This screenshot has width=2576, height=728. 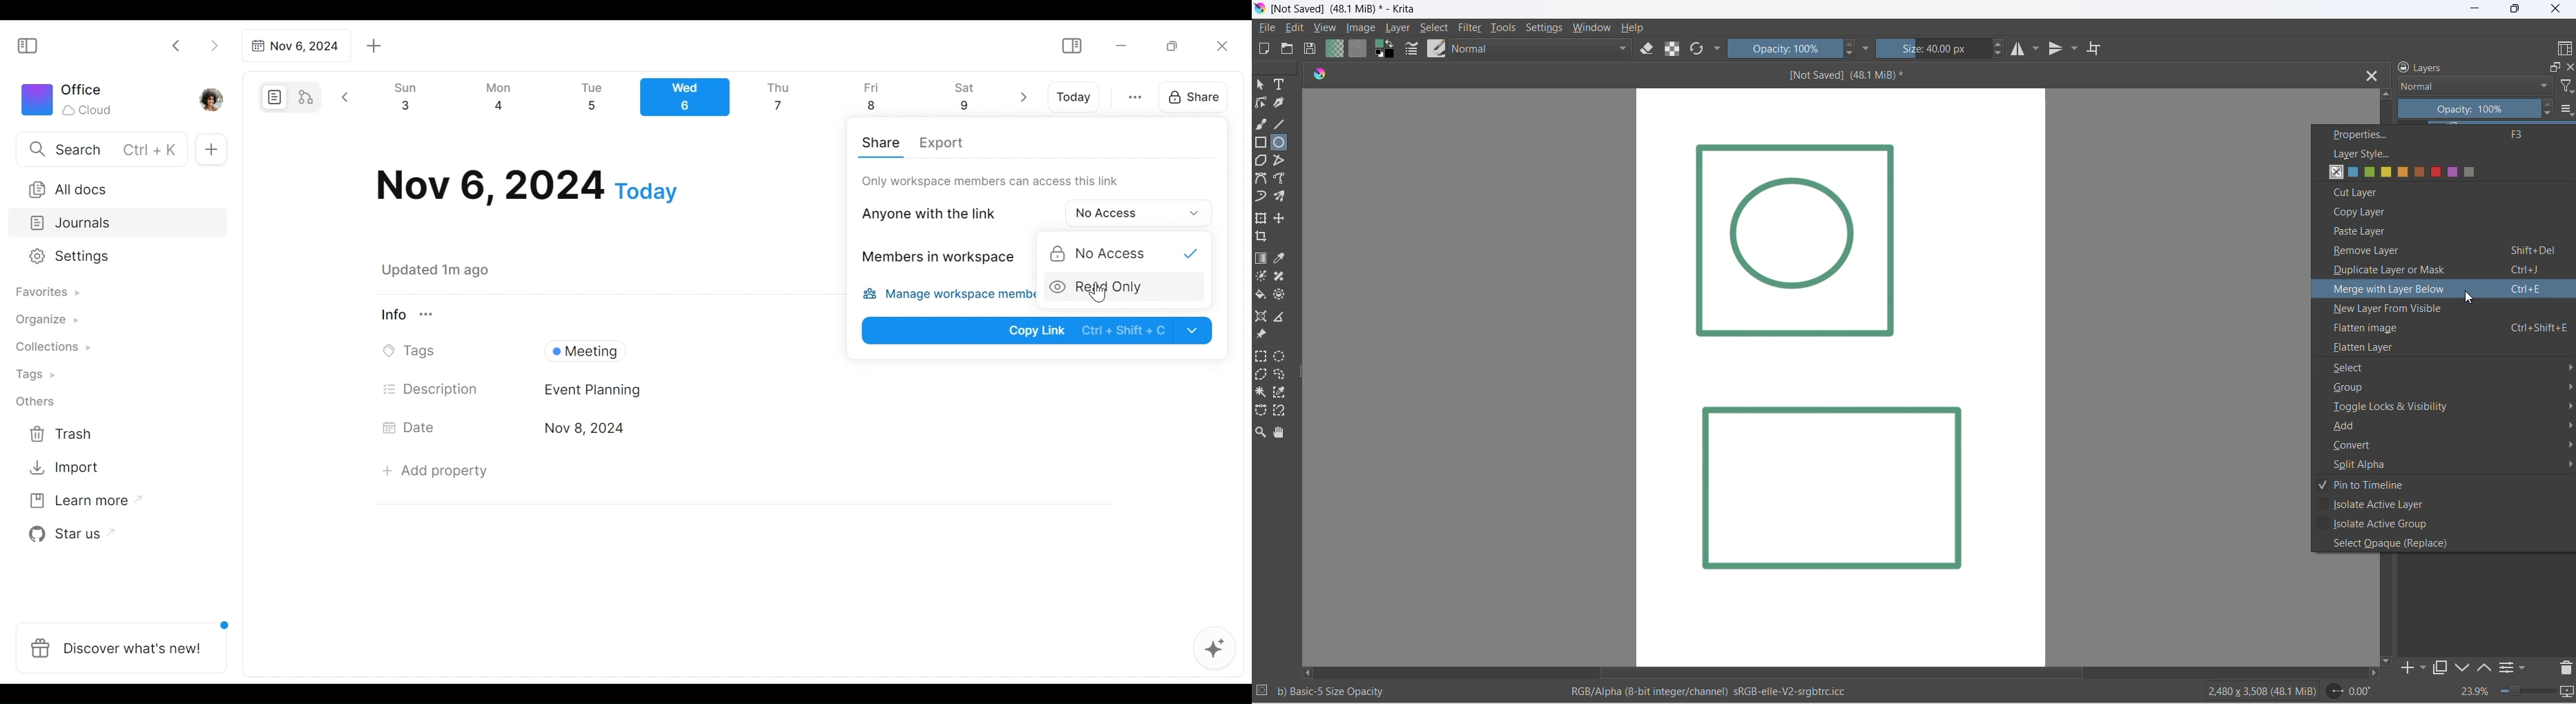 I want to click on Members in workspace, so click(x=934, y=259).